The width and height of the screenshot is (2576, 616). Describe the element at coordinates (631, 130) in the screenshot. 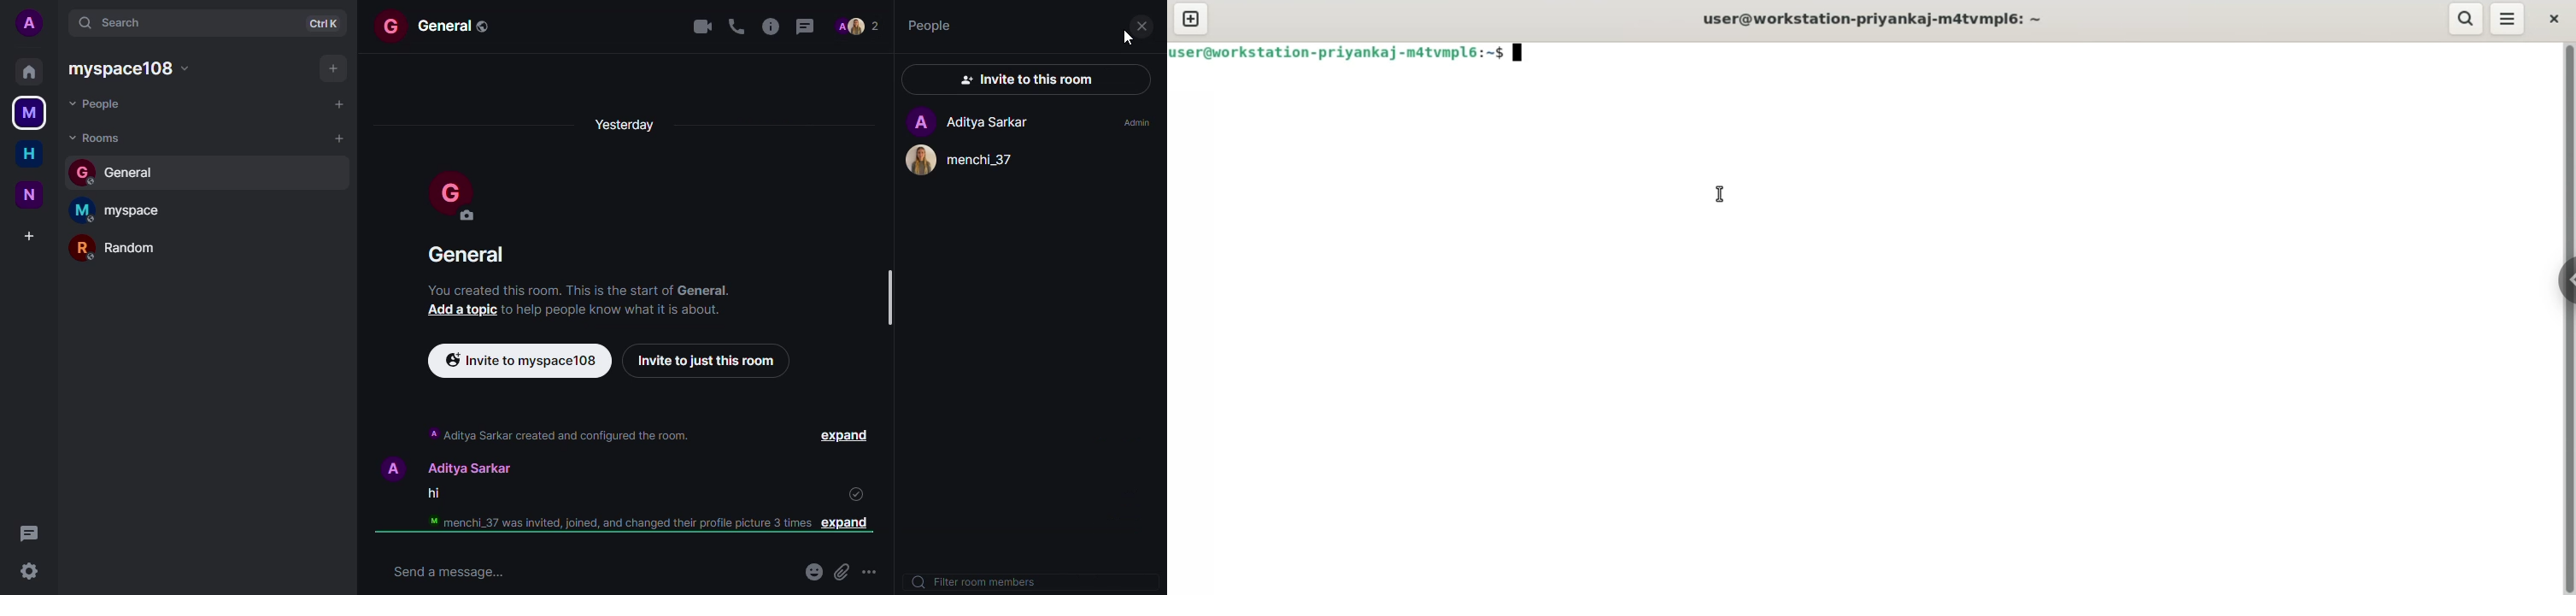

I see `yesterday` at that location.